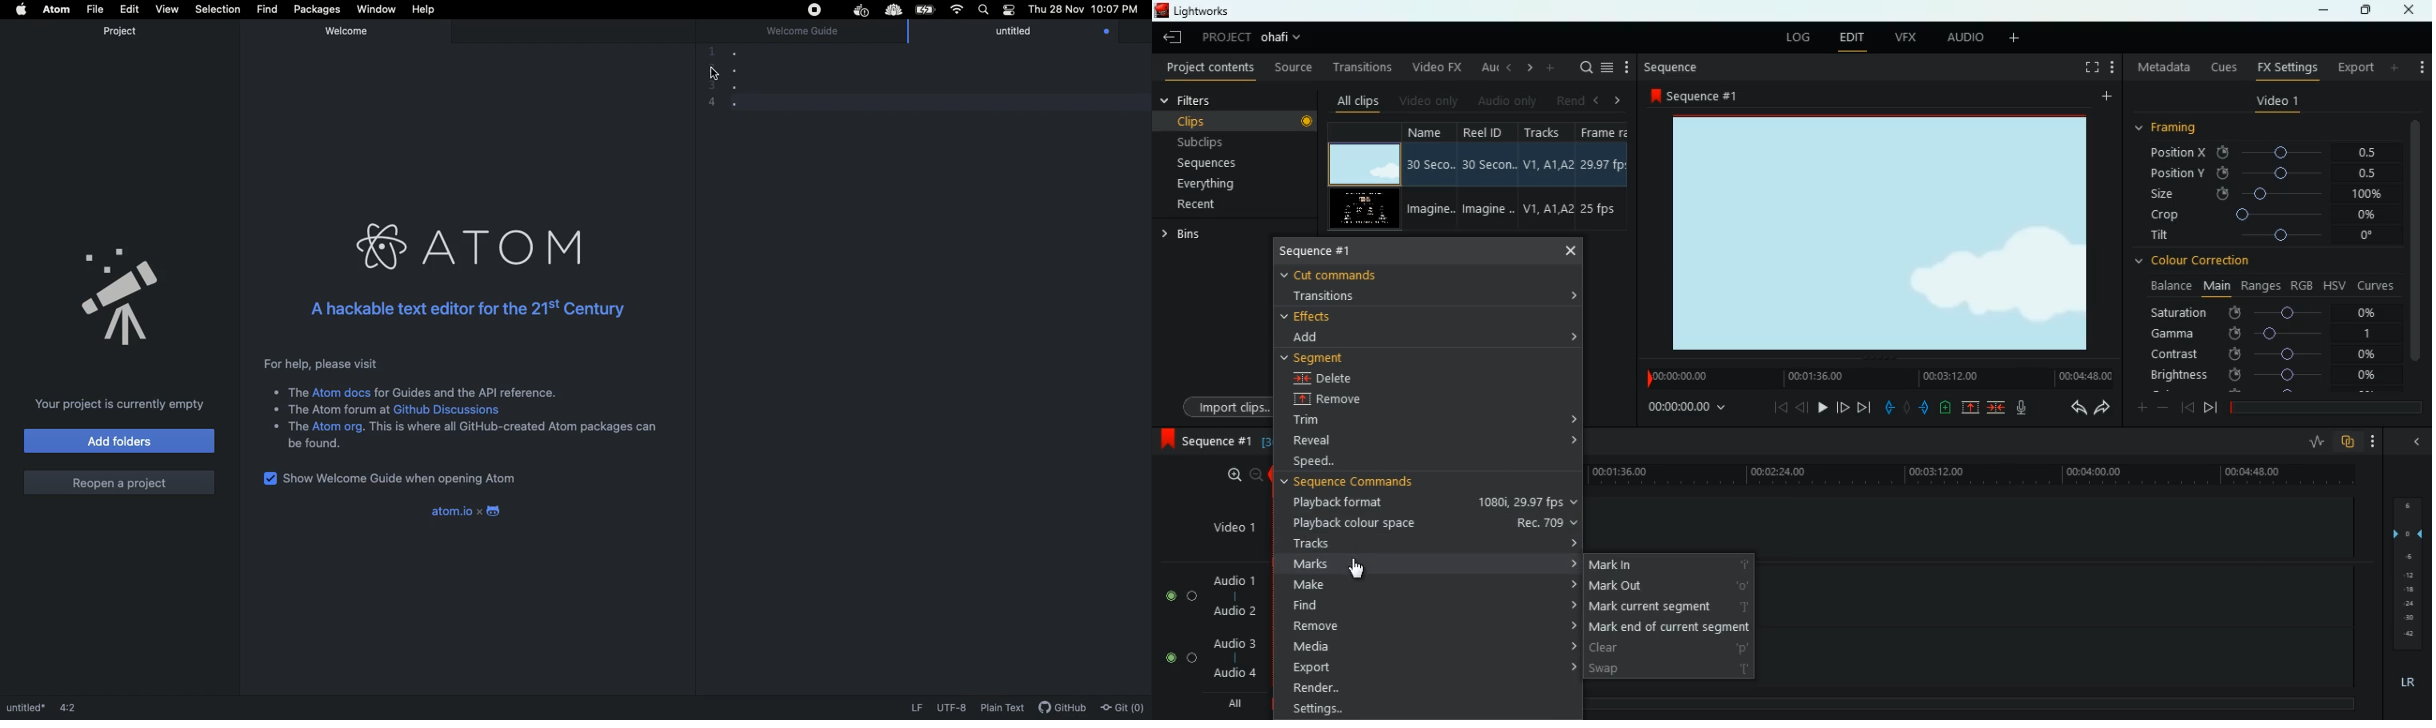 This screenshot has width=2436, height=728. Describe the element at coordinates (1544, 131) in the screenshot. I see `tracks` at that location.